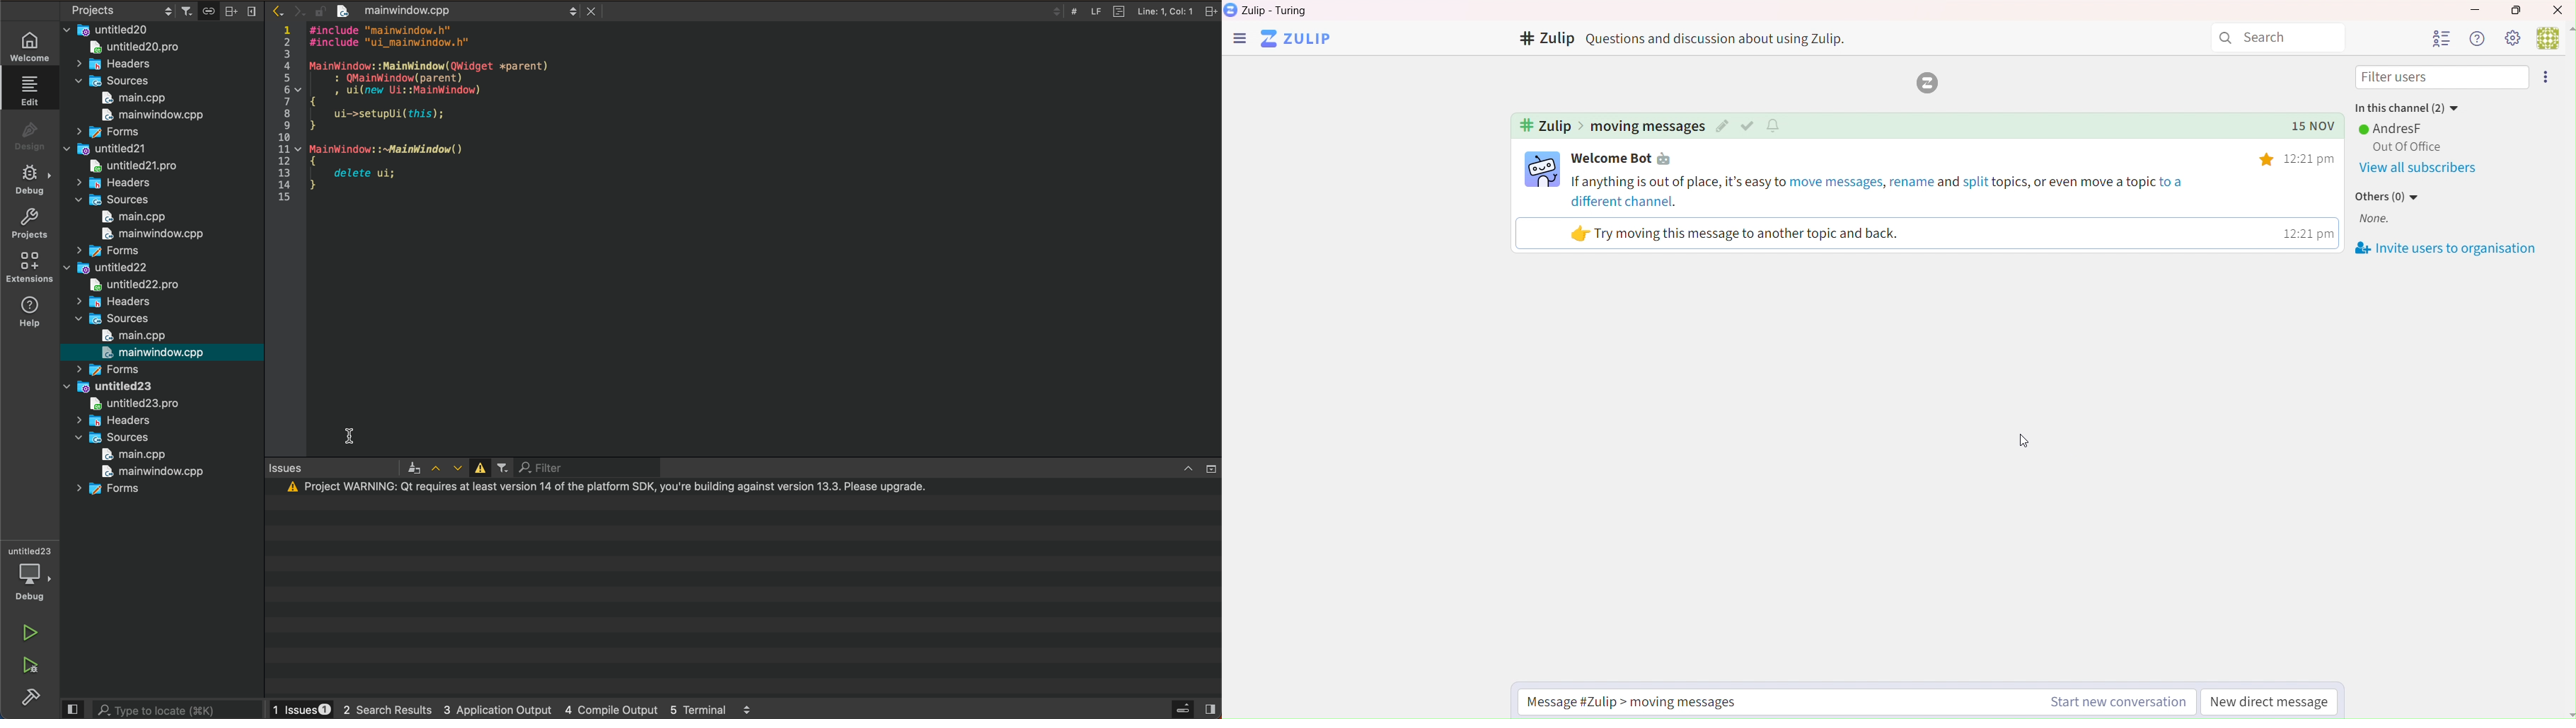  I want to click on forms, so click(104, 251).